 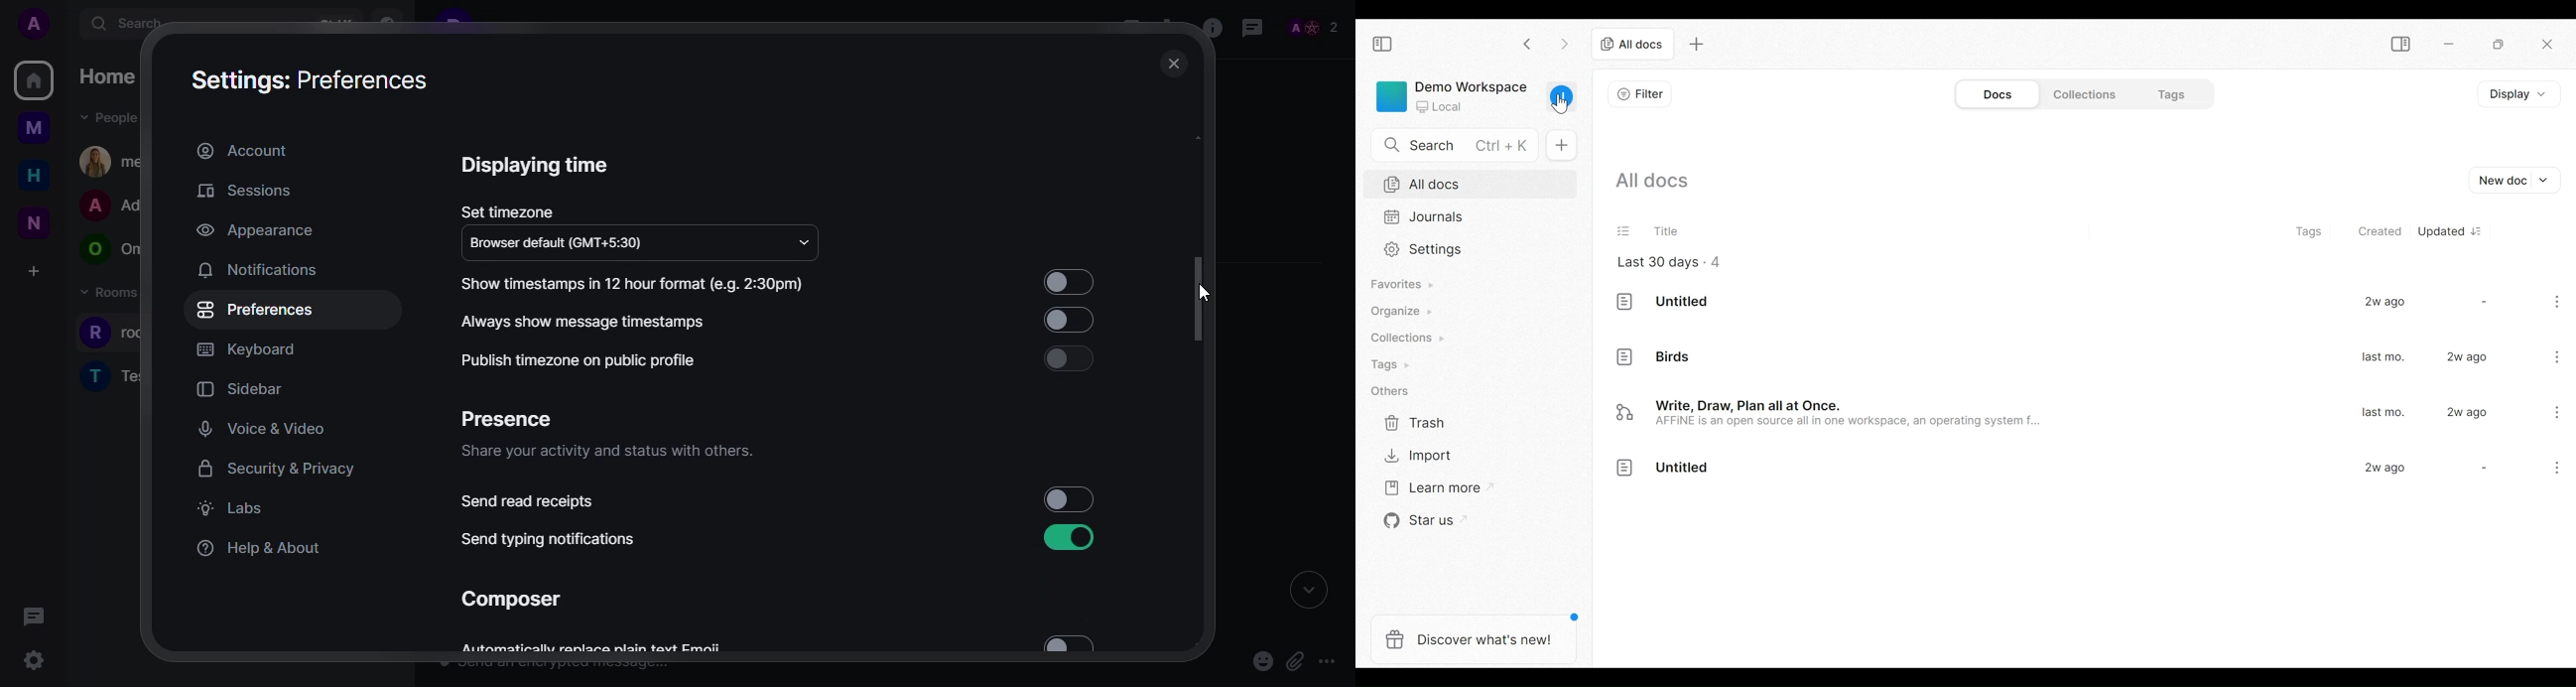 What do you see at coordinates (1652, 181) in the screenshot?
I see `All documents` at bounding box center [1652, 181].